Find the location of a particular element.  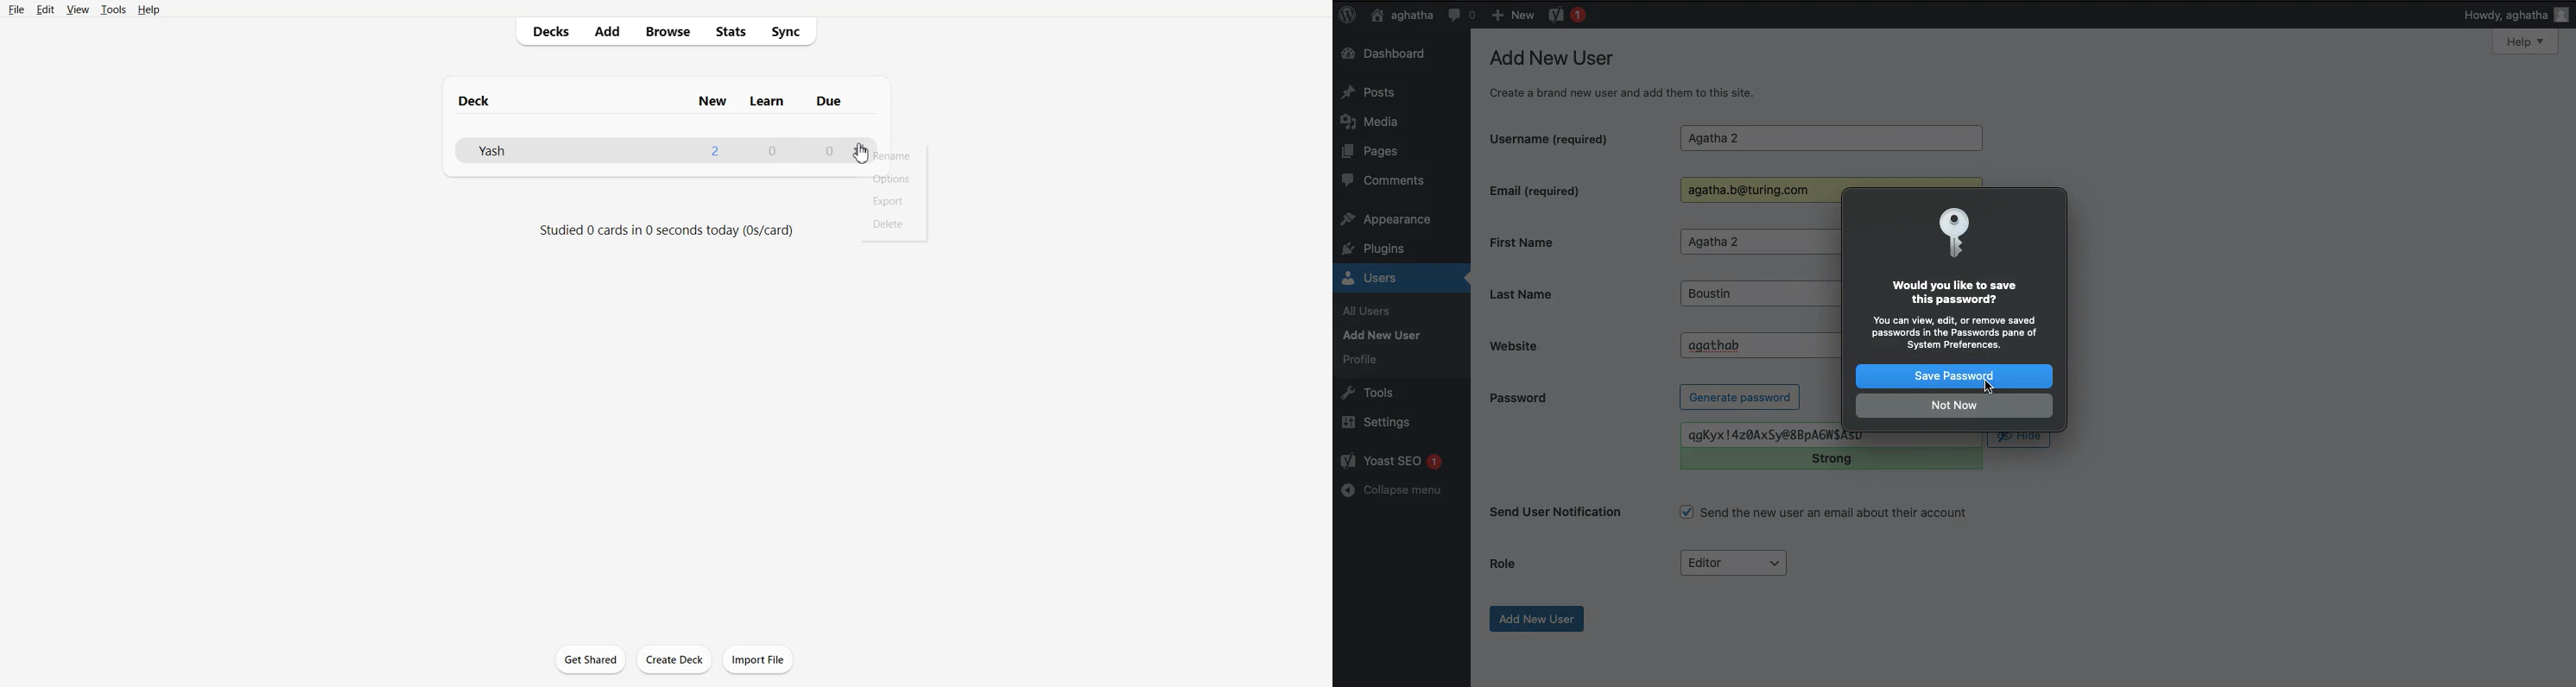

Deck File is located at coordinates (533, 151).